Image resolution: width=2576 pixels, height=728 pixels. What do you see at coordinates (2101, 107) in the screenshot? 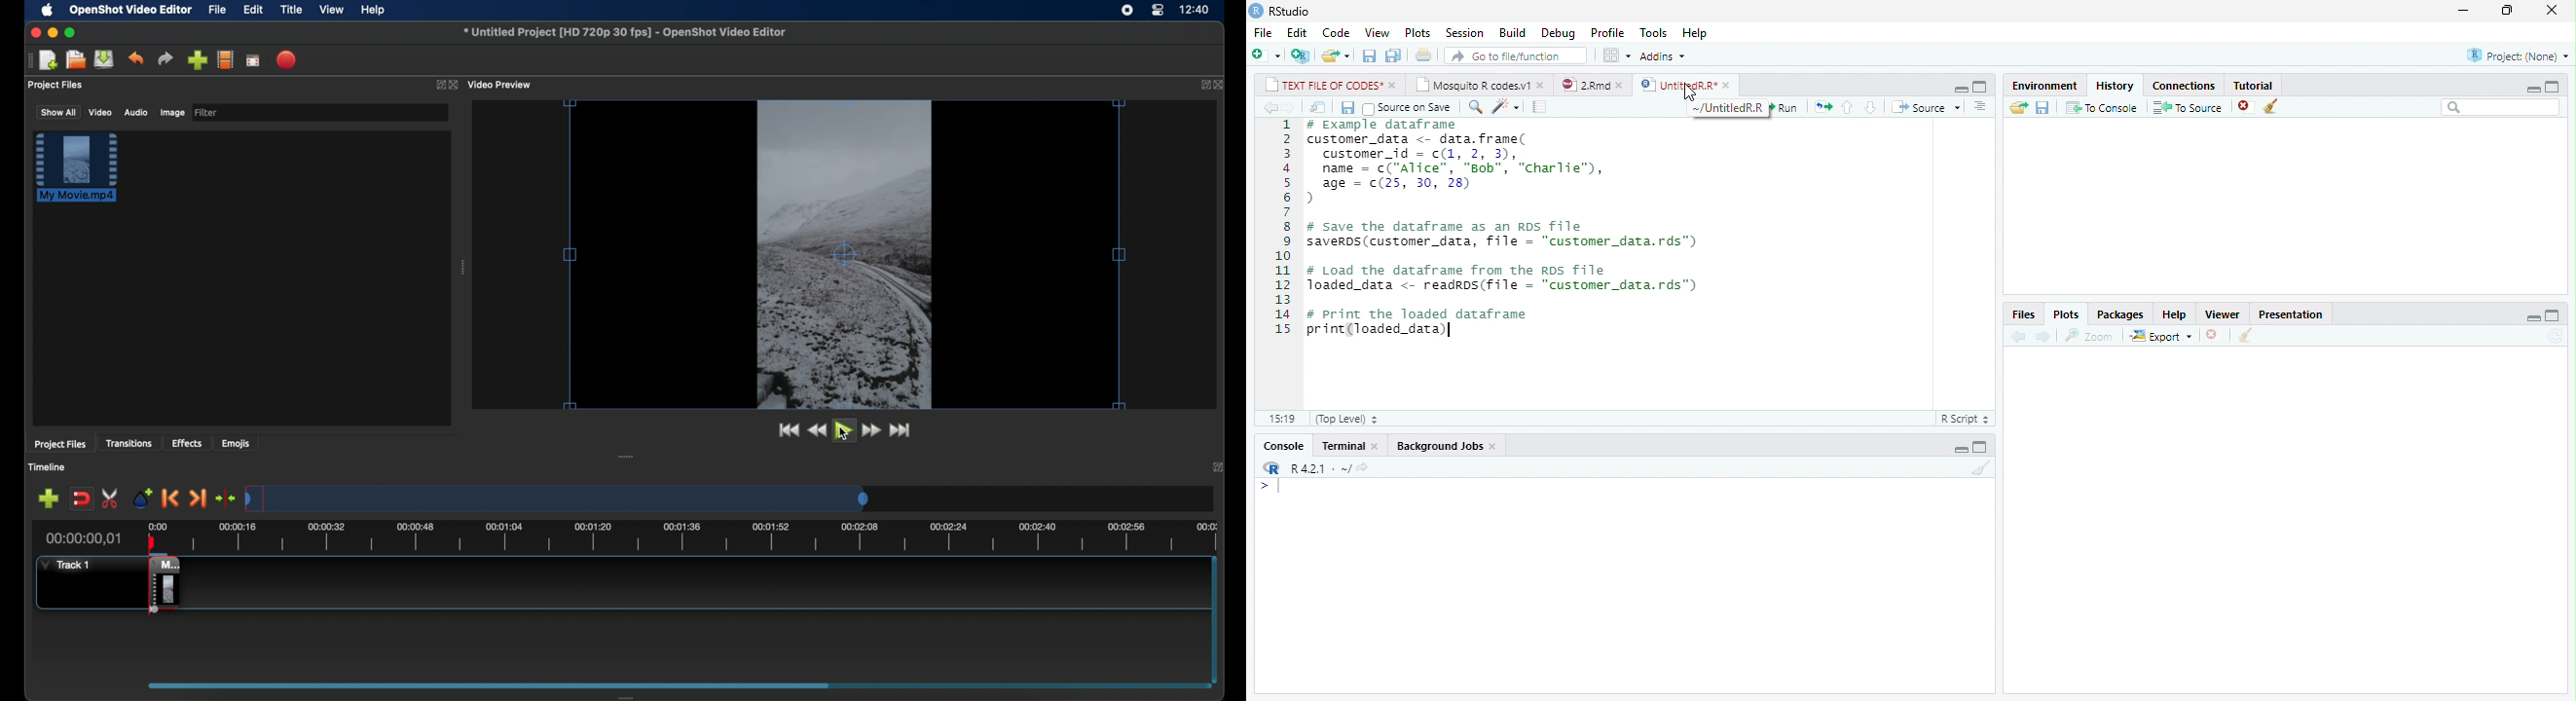
I see `To Console` at bounding box center [2101, 107].